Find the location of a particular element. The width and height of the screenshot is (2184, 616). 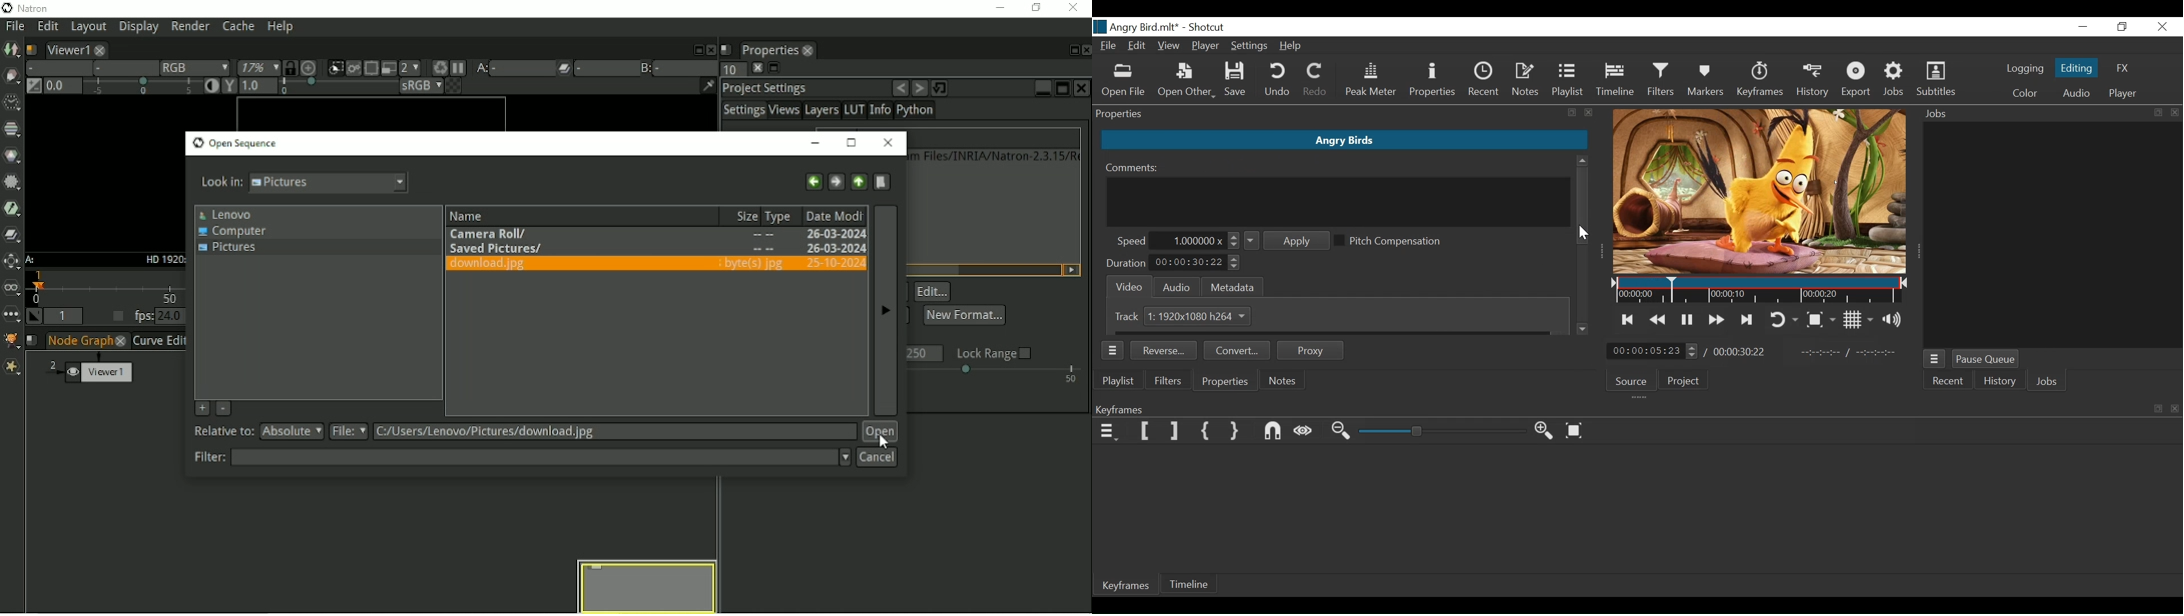

Zoom timeline in is located at coordinates (1545, 430).